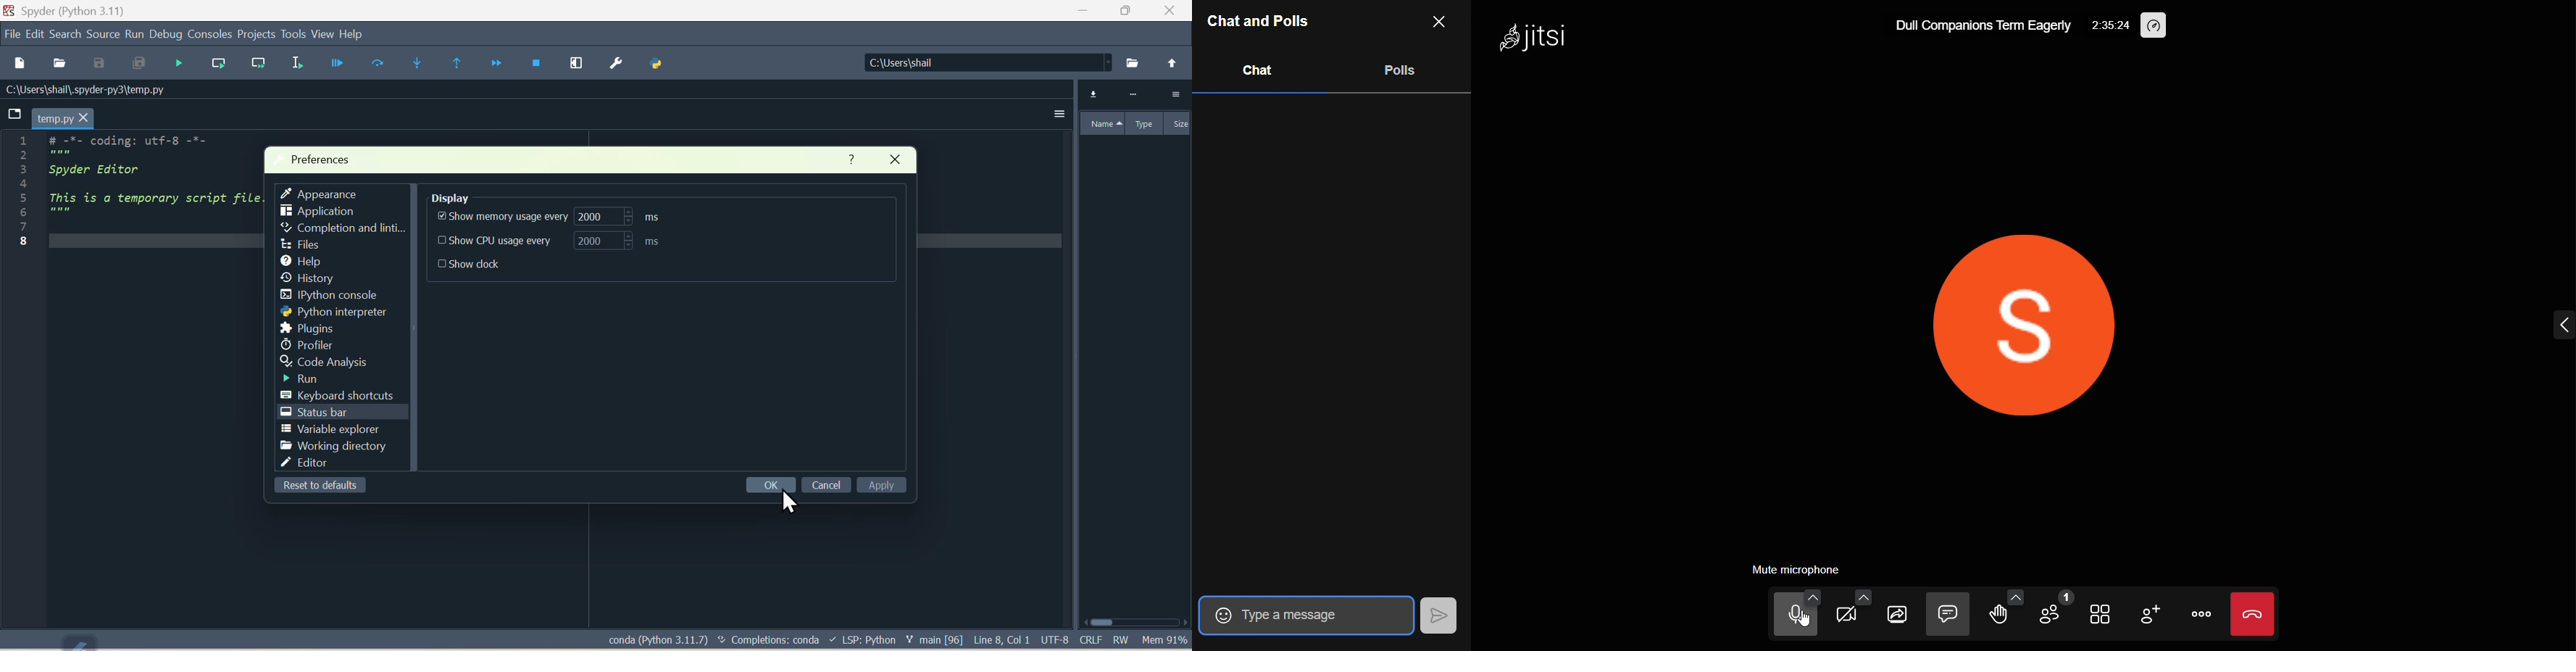 This screenshot has height=672, width=2576. I want to click on Variable explorer, so click(1132, 110).